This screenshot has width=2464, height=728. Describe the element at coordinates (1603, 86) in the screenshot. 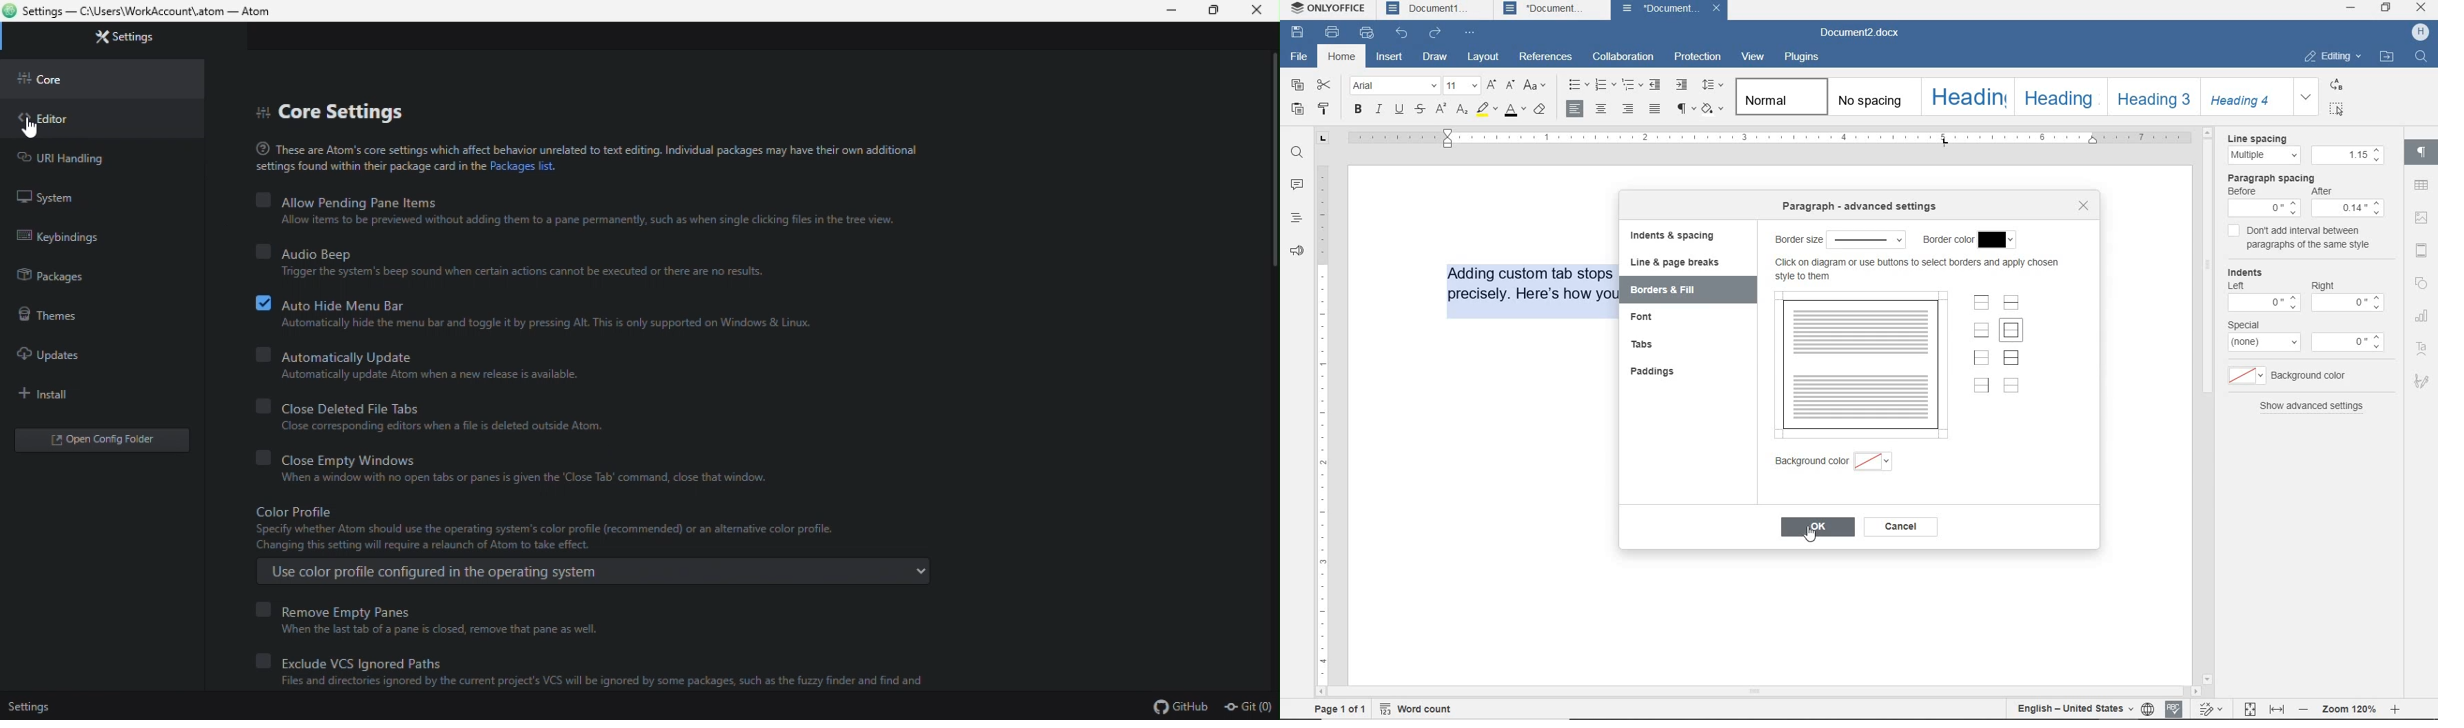

I see `numbering` at that location.